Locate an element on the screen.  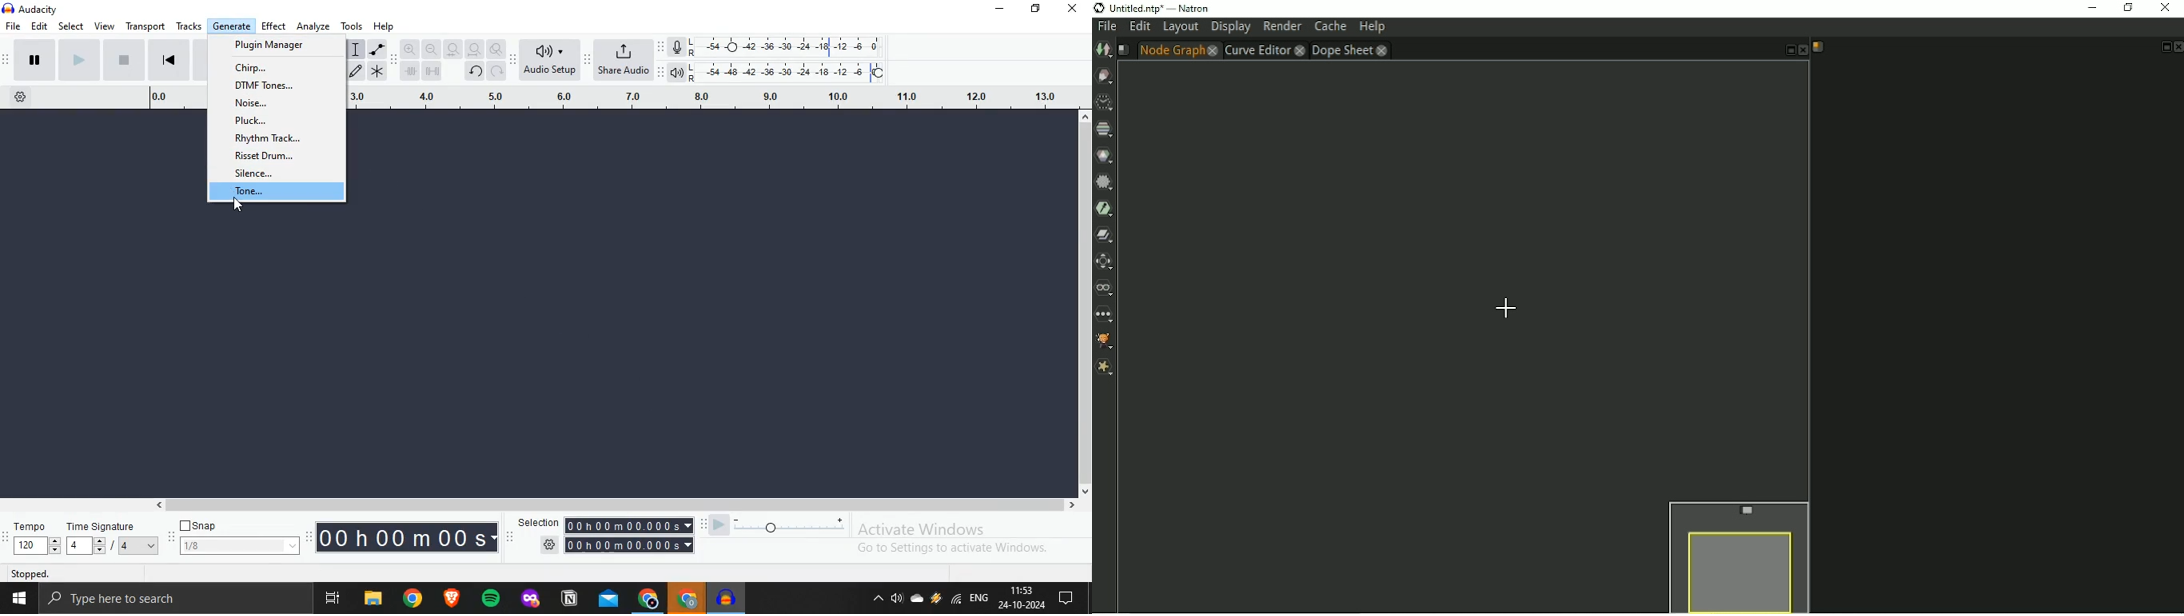
plugin manager is located at coordinates (277, 46).